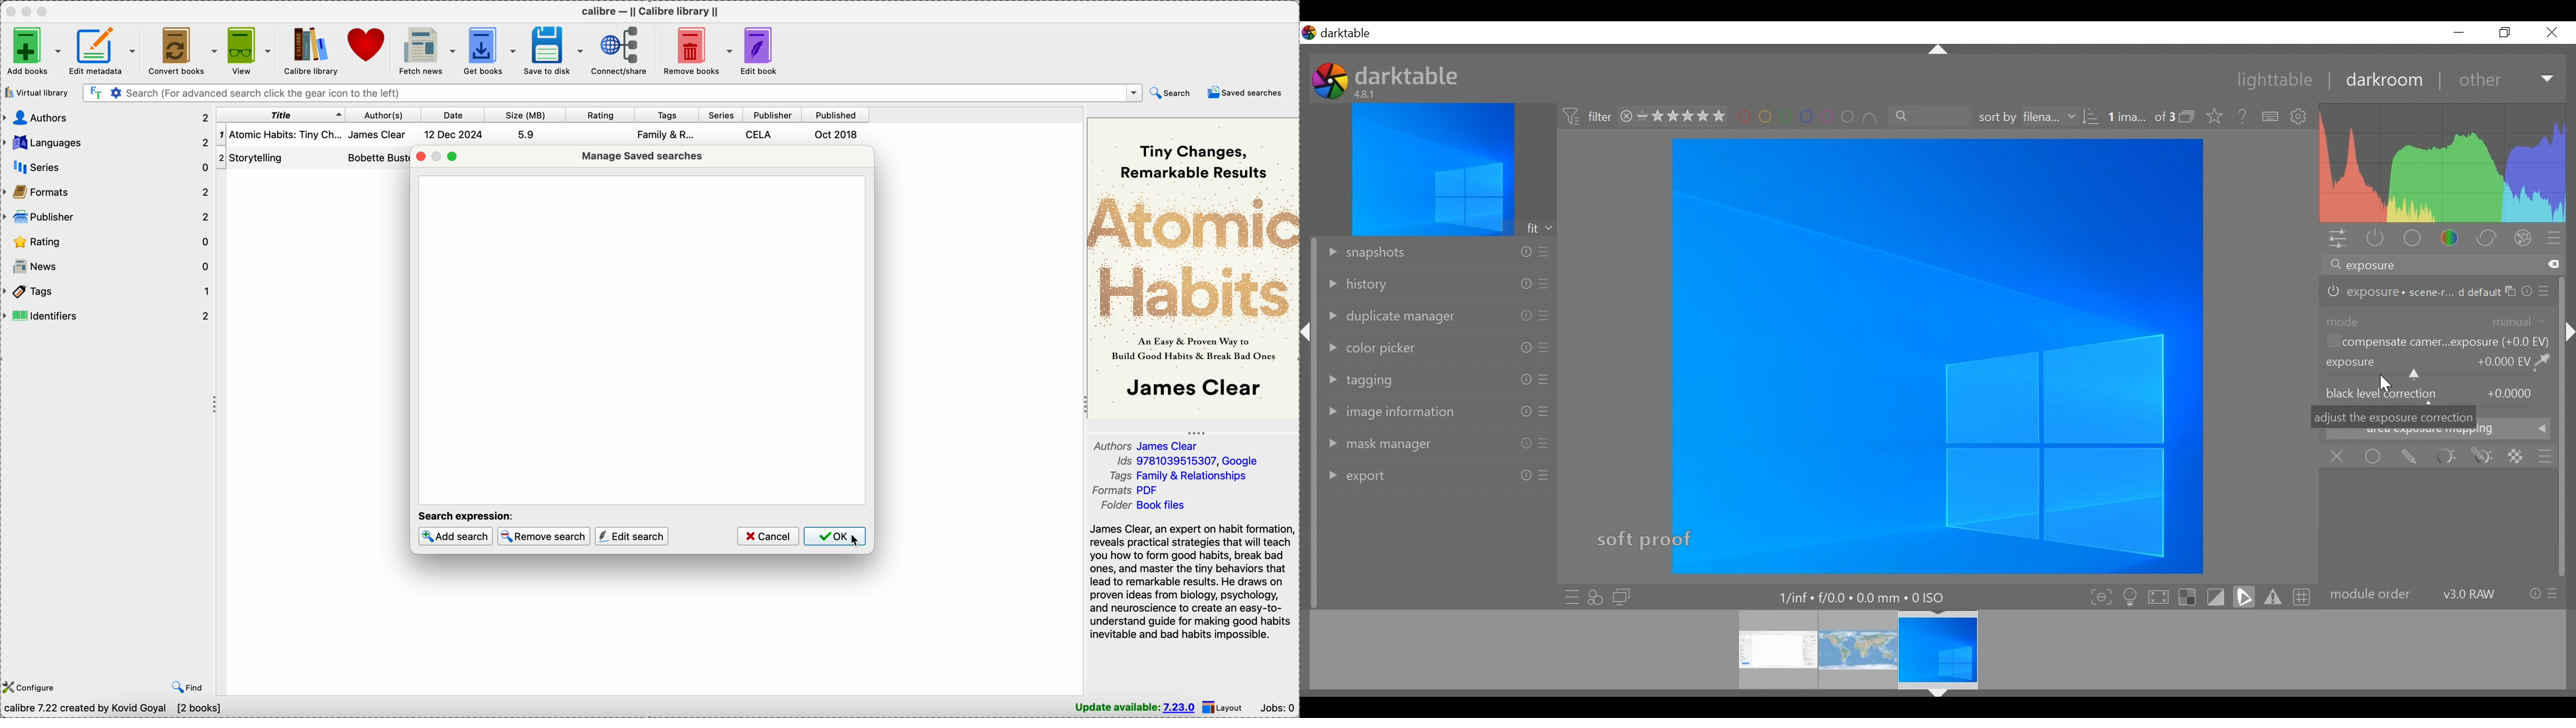 Image resolution: width=2576 pixels, height=728 pixels. I want to click on quick access for applying any styles, so click(1595, 597).